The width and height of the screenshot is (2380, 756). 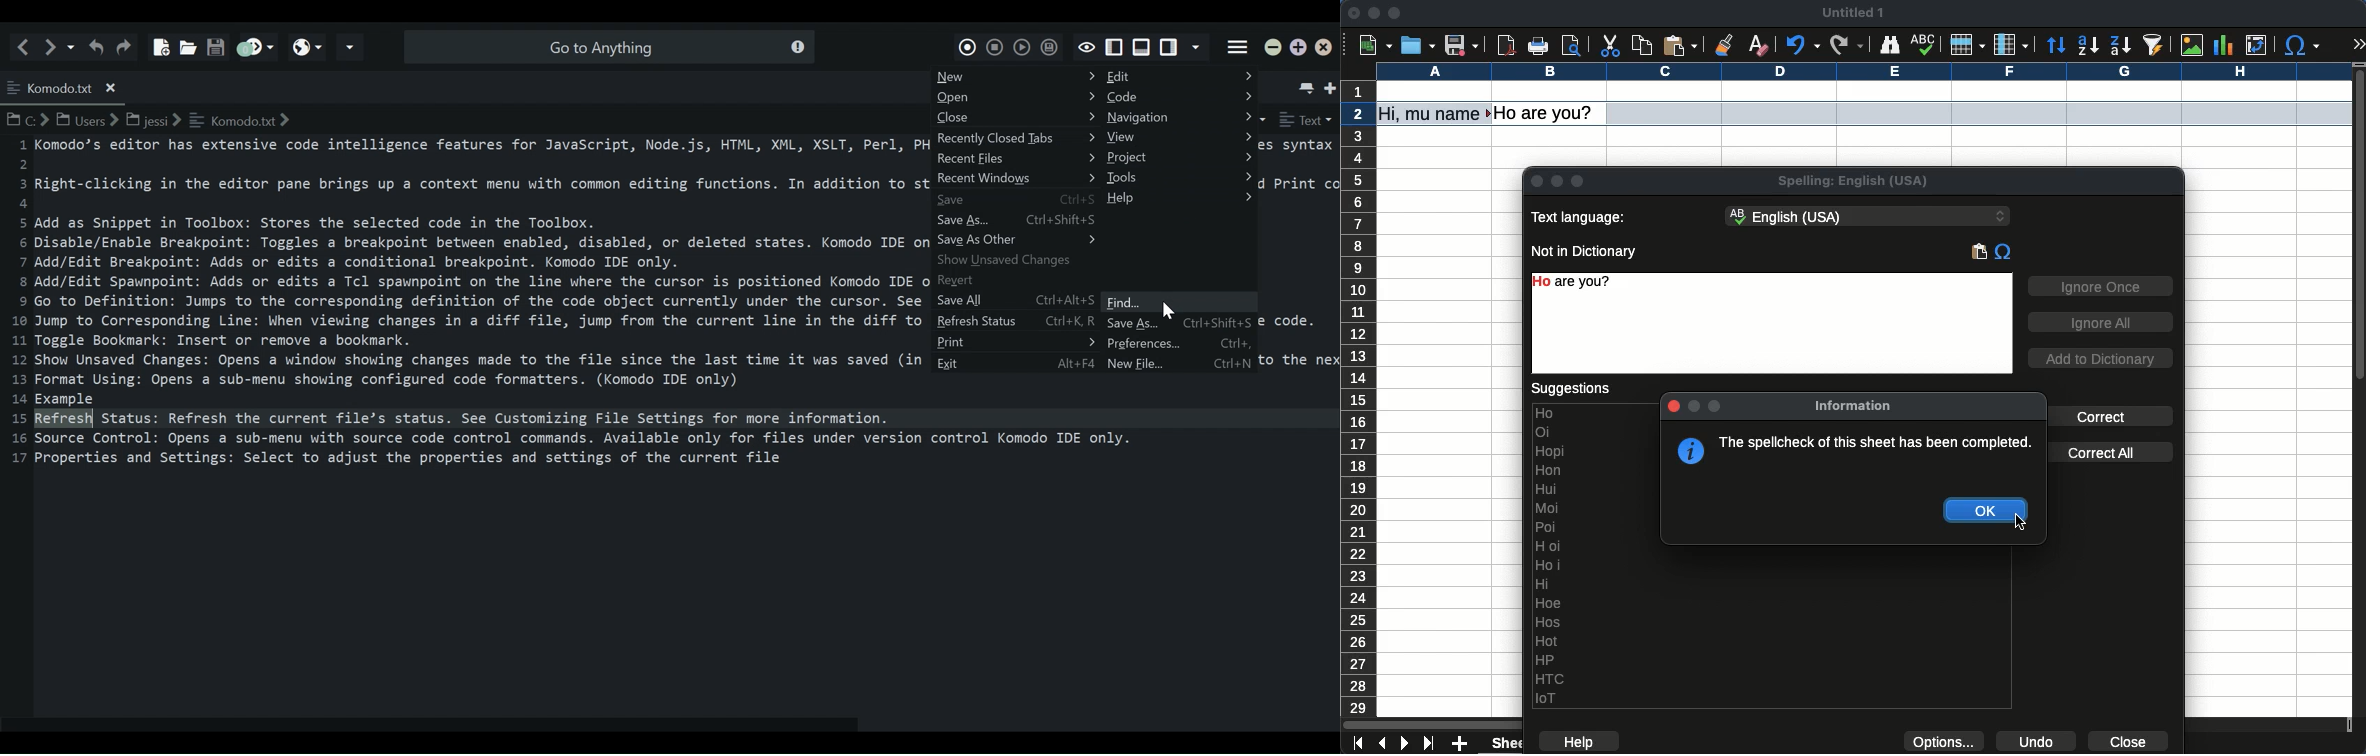 I want to click on undo, so click(x=2036, y=741).